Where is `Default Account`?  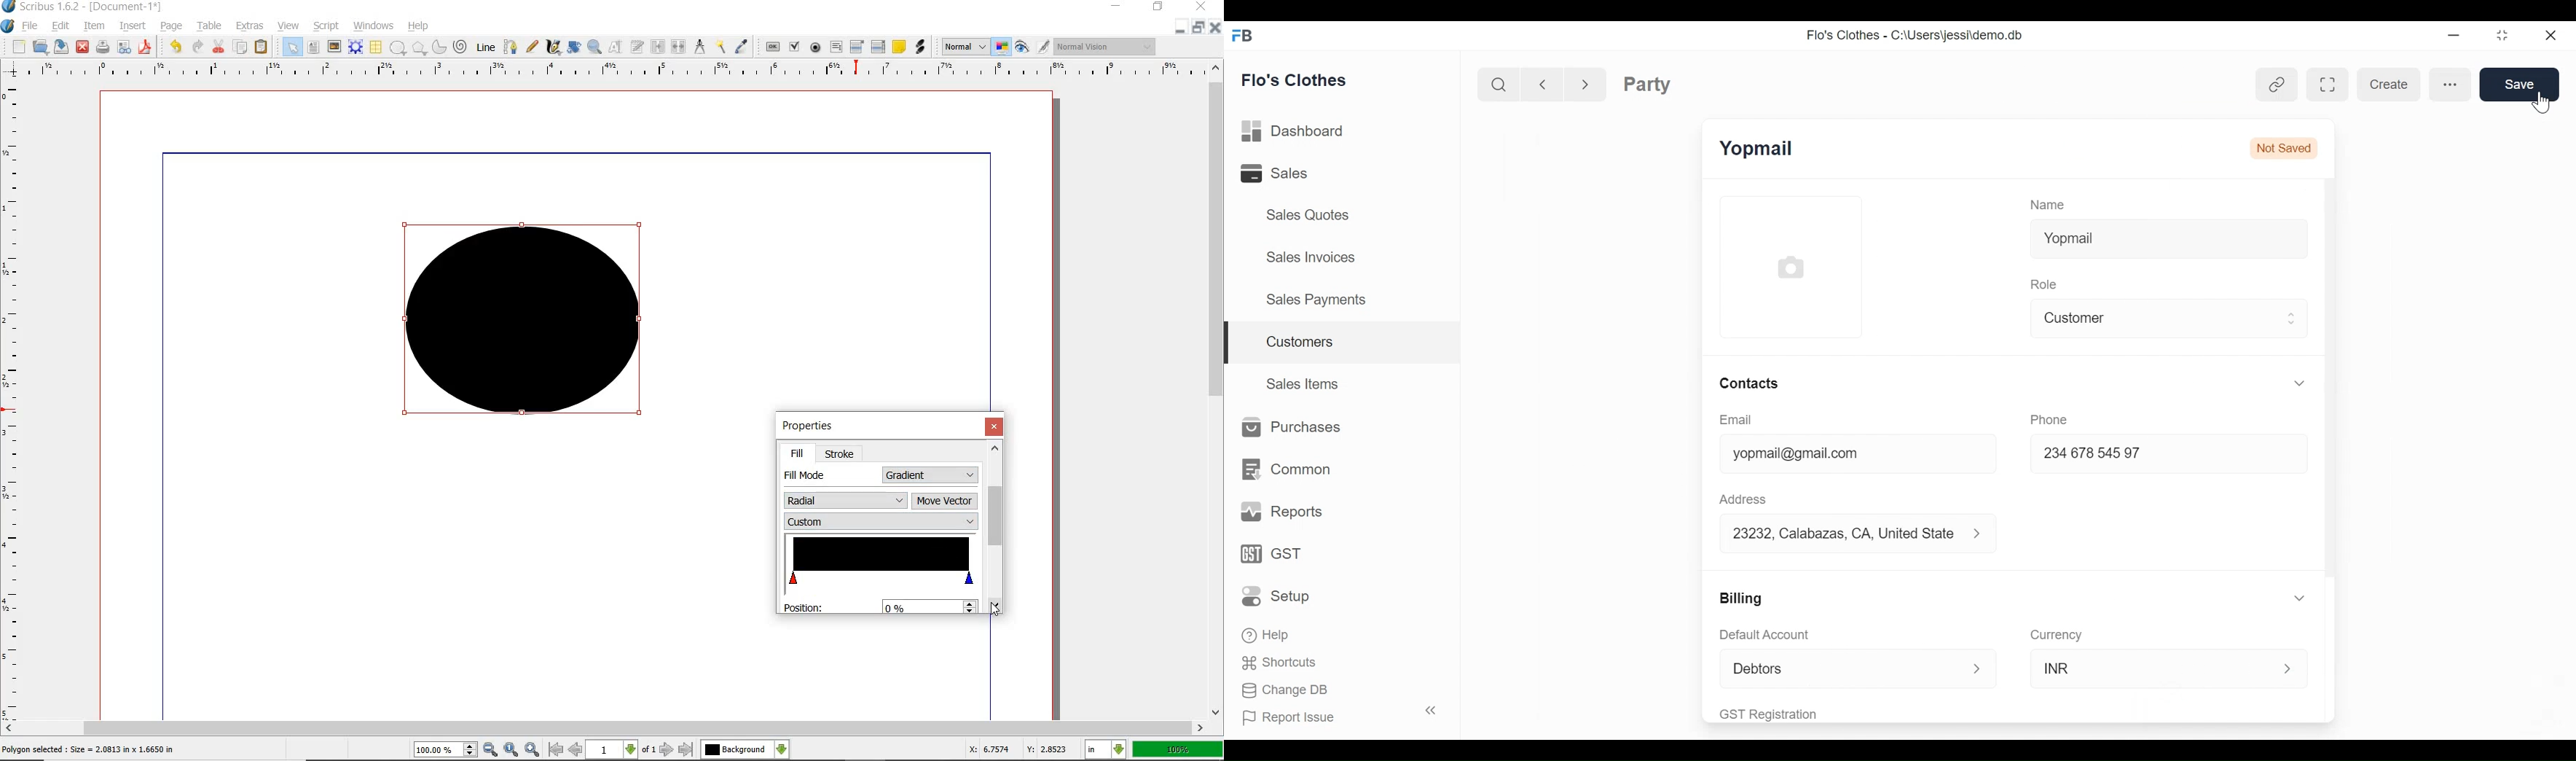 Default Account is located at coordinates (1780, 636).